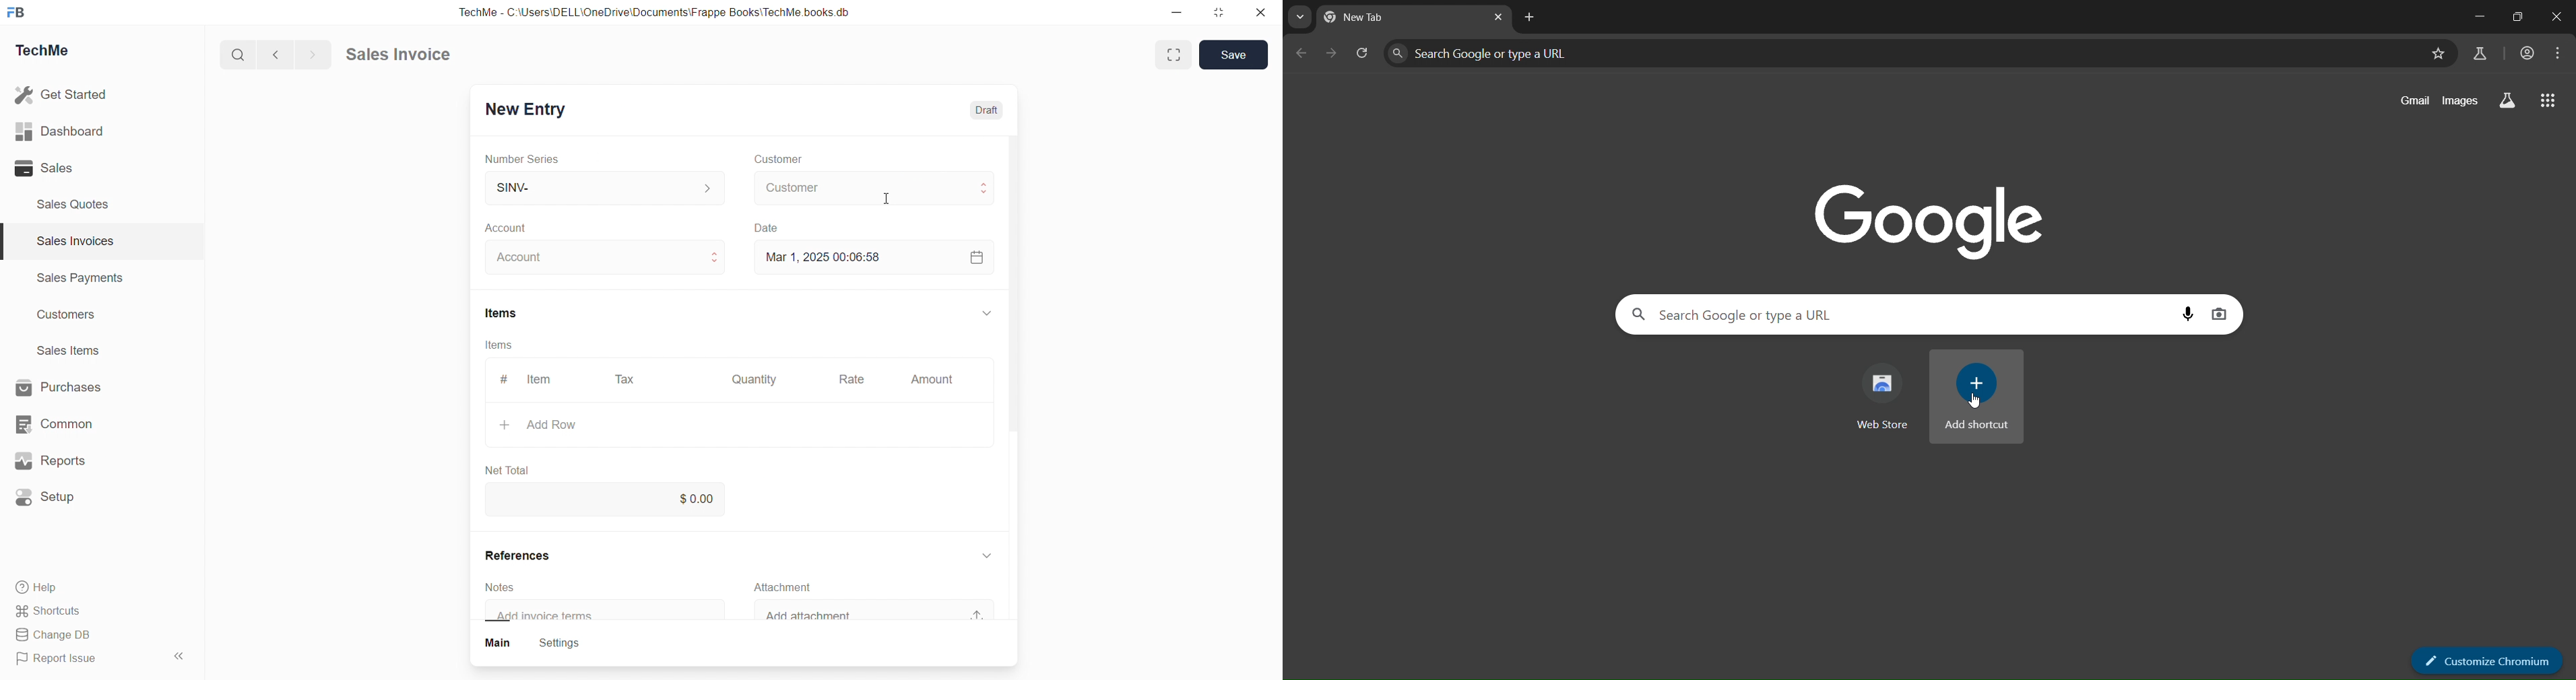  I want to click on Calendar, so click(976, 256).